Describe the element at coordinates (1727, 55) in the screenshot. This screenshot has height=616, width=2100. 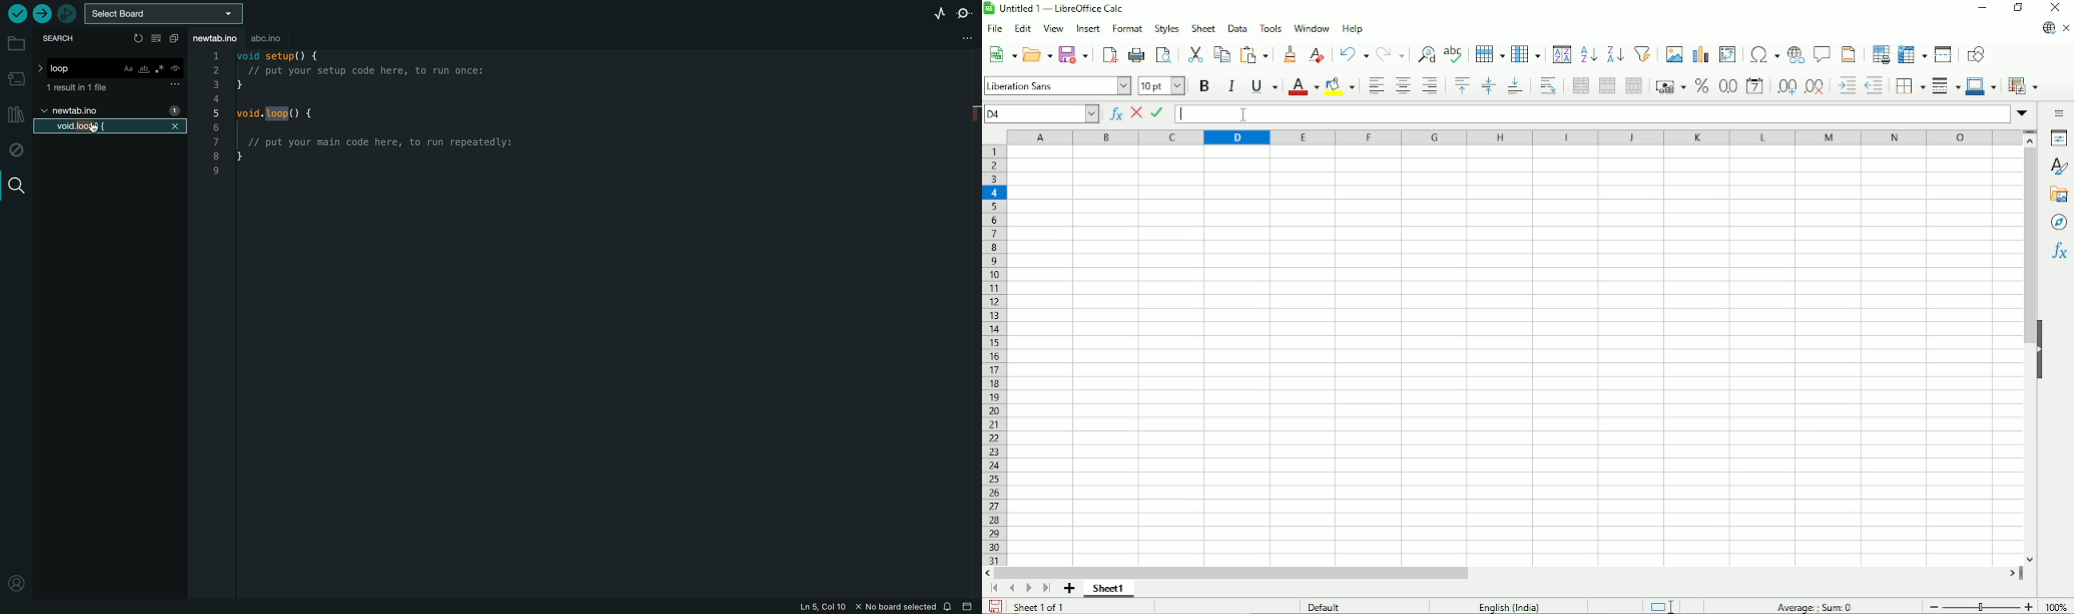
I see `Insert or edit pivot table` at that location.